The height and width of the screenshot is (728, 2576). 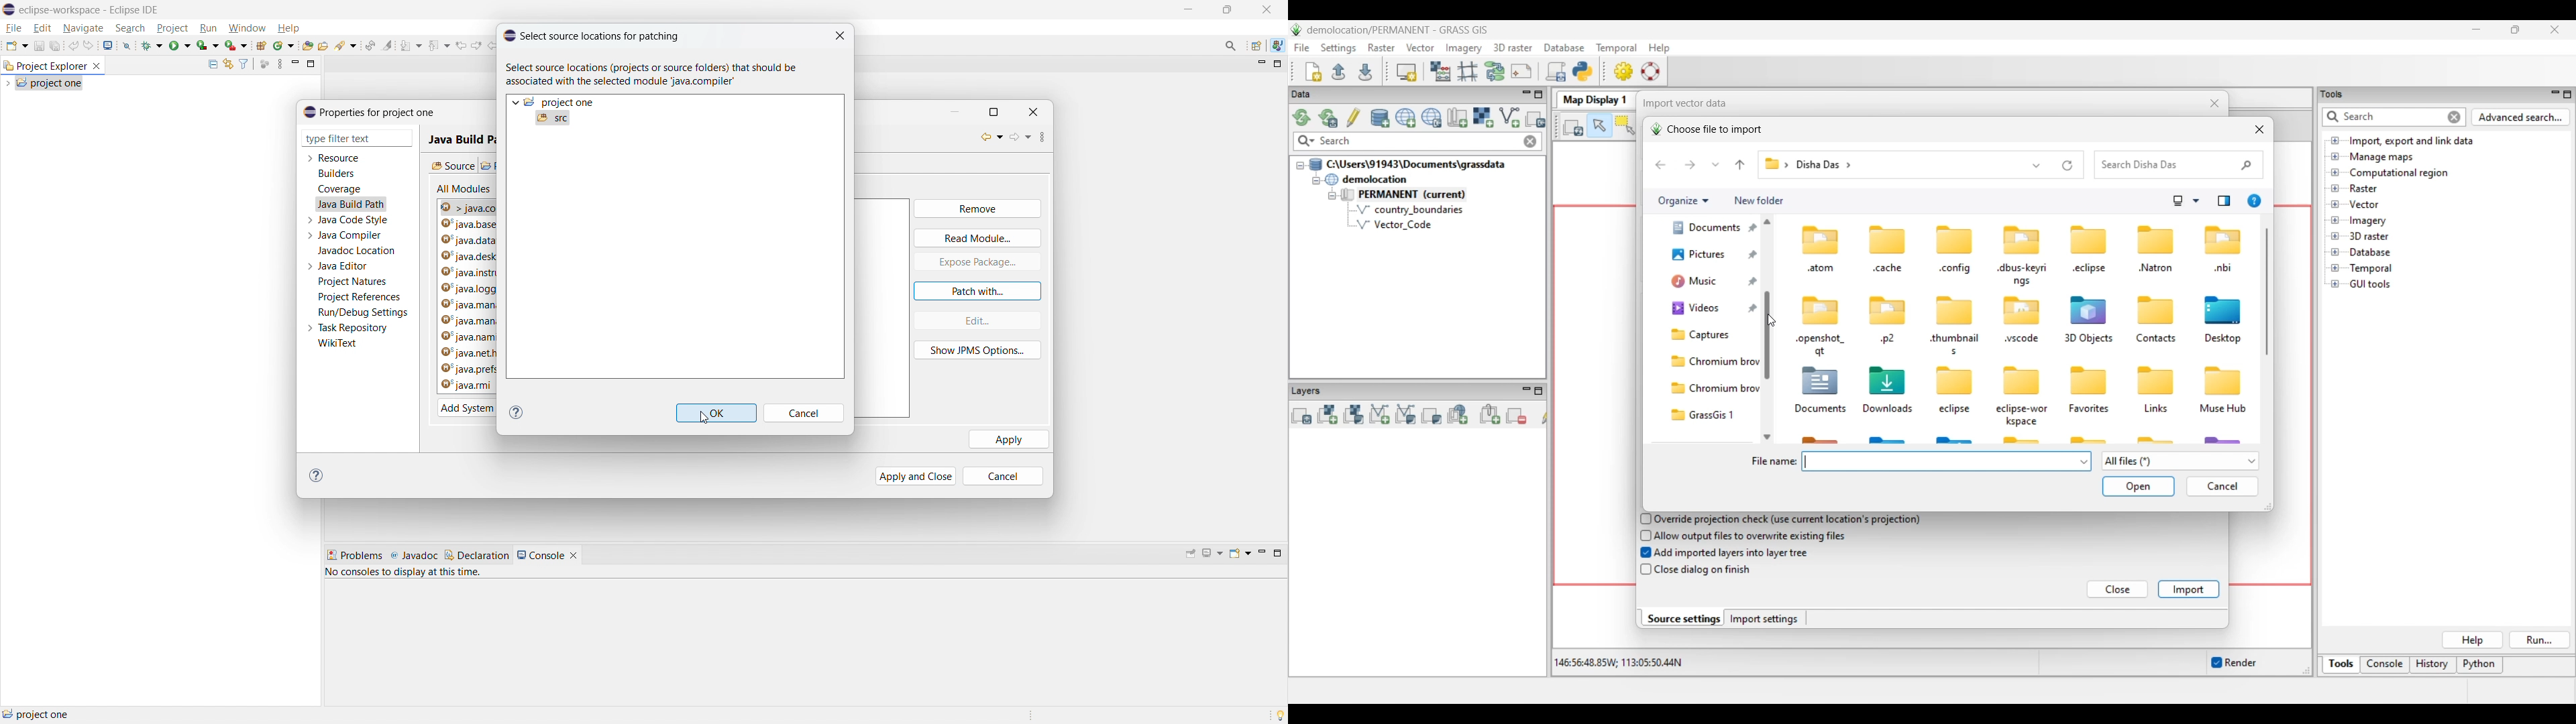 What do you see at coordinates (9, 9) in the screenshot?
I see `logo` at bounding box center [9, 9].